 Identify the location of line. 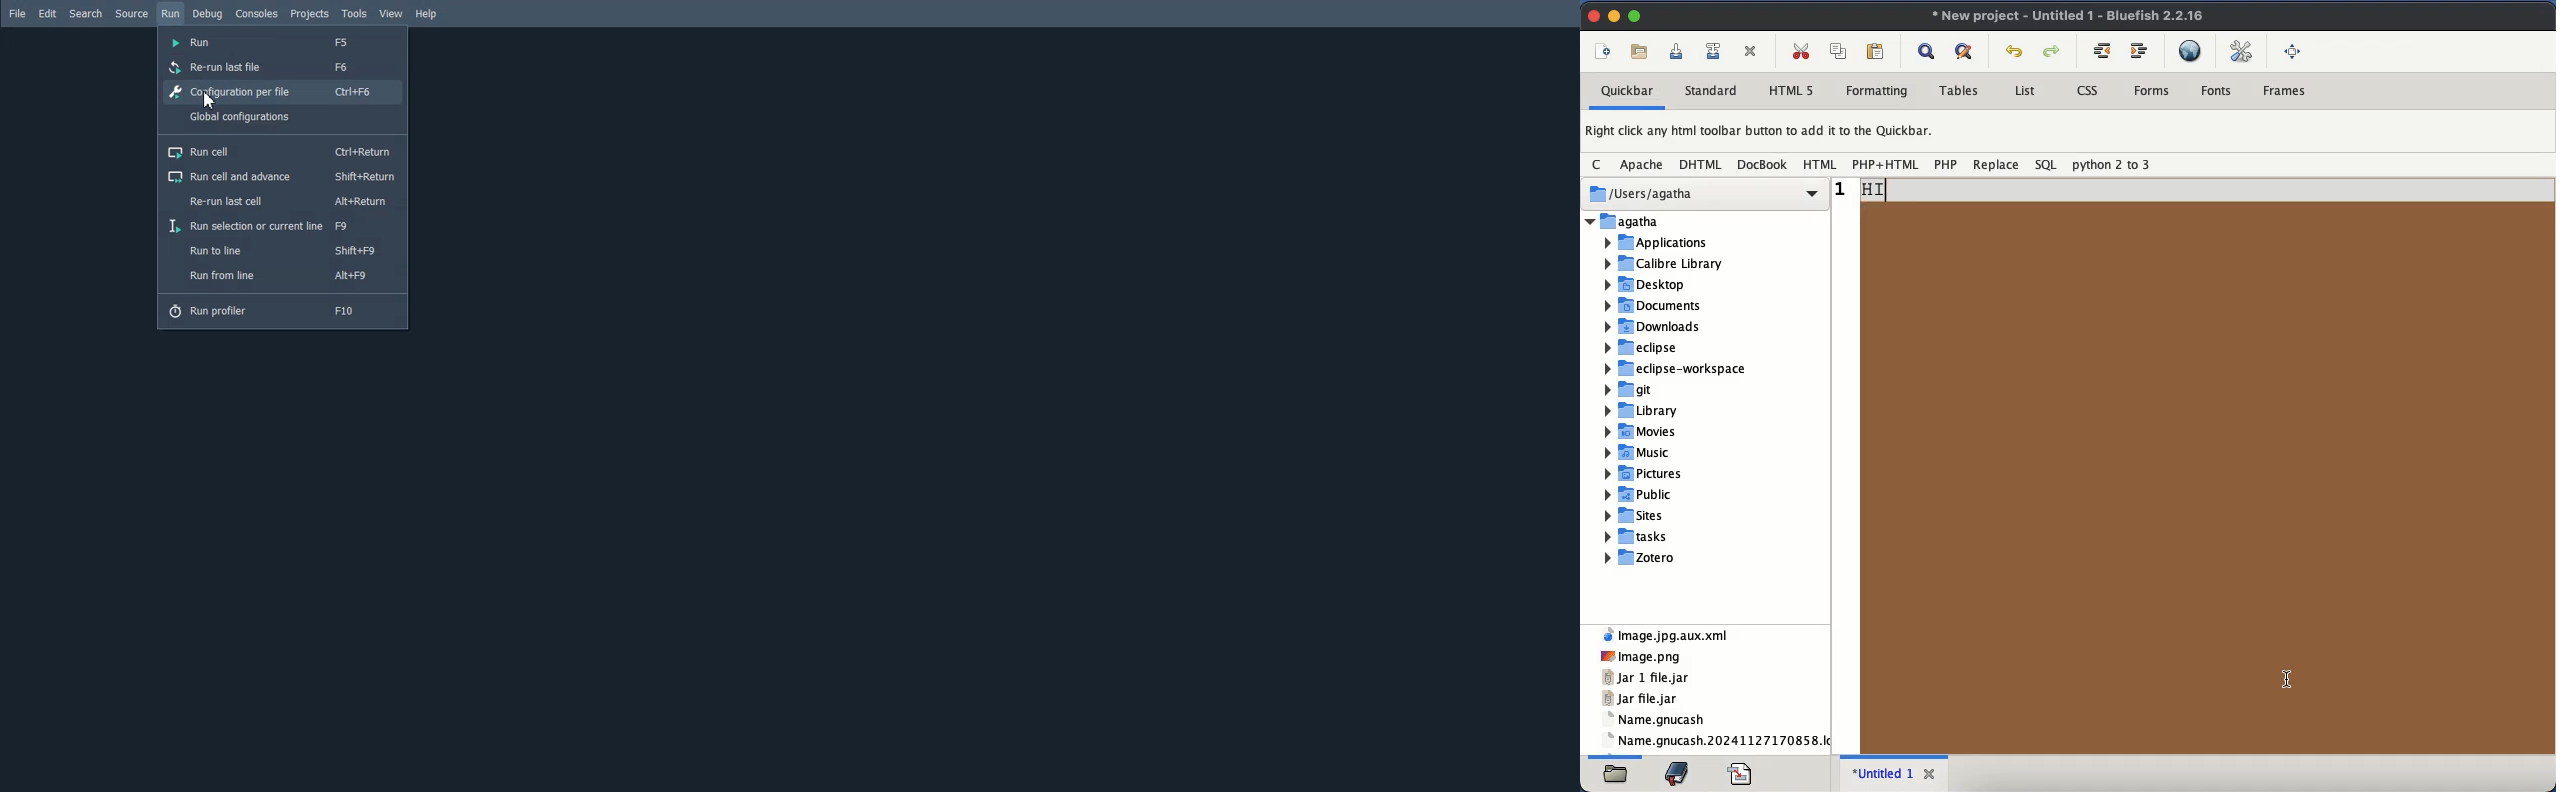
(2195, 189).